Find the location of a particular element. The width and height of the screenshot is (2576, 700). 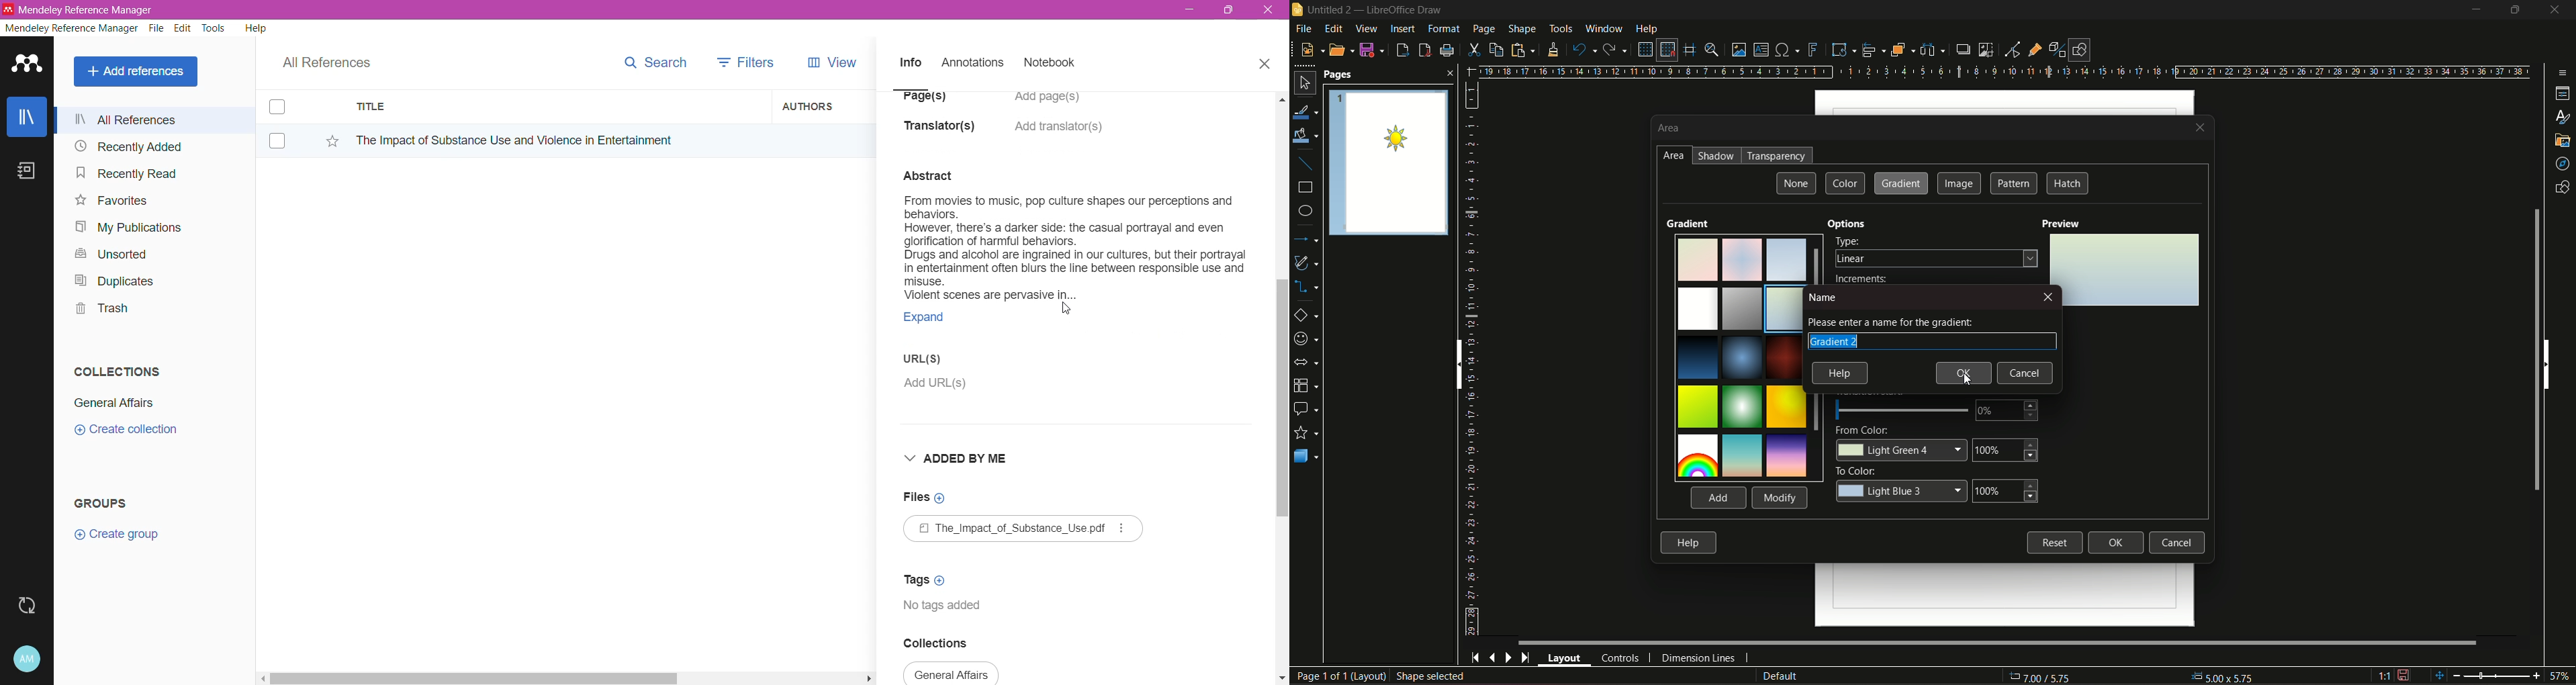

Ok is located at coordinates (1963, 374).